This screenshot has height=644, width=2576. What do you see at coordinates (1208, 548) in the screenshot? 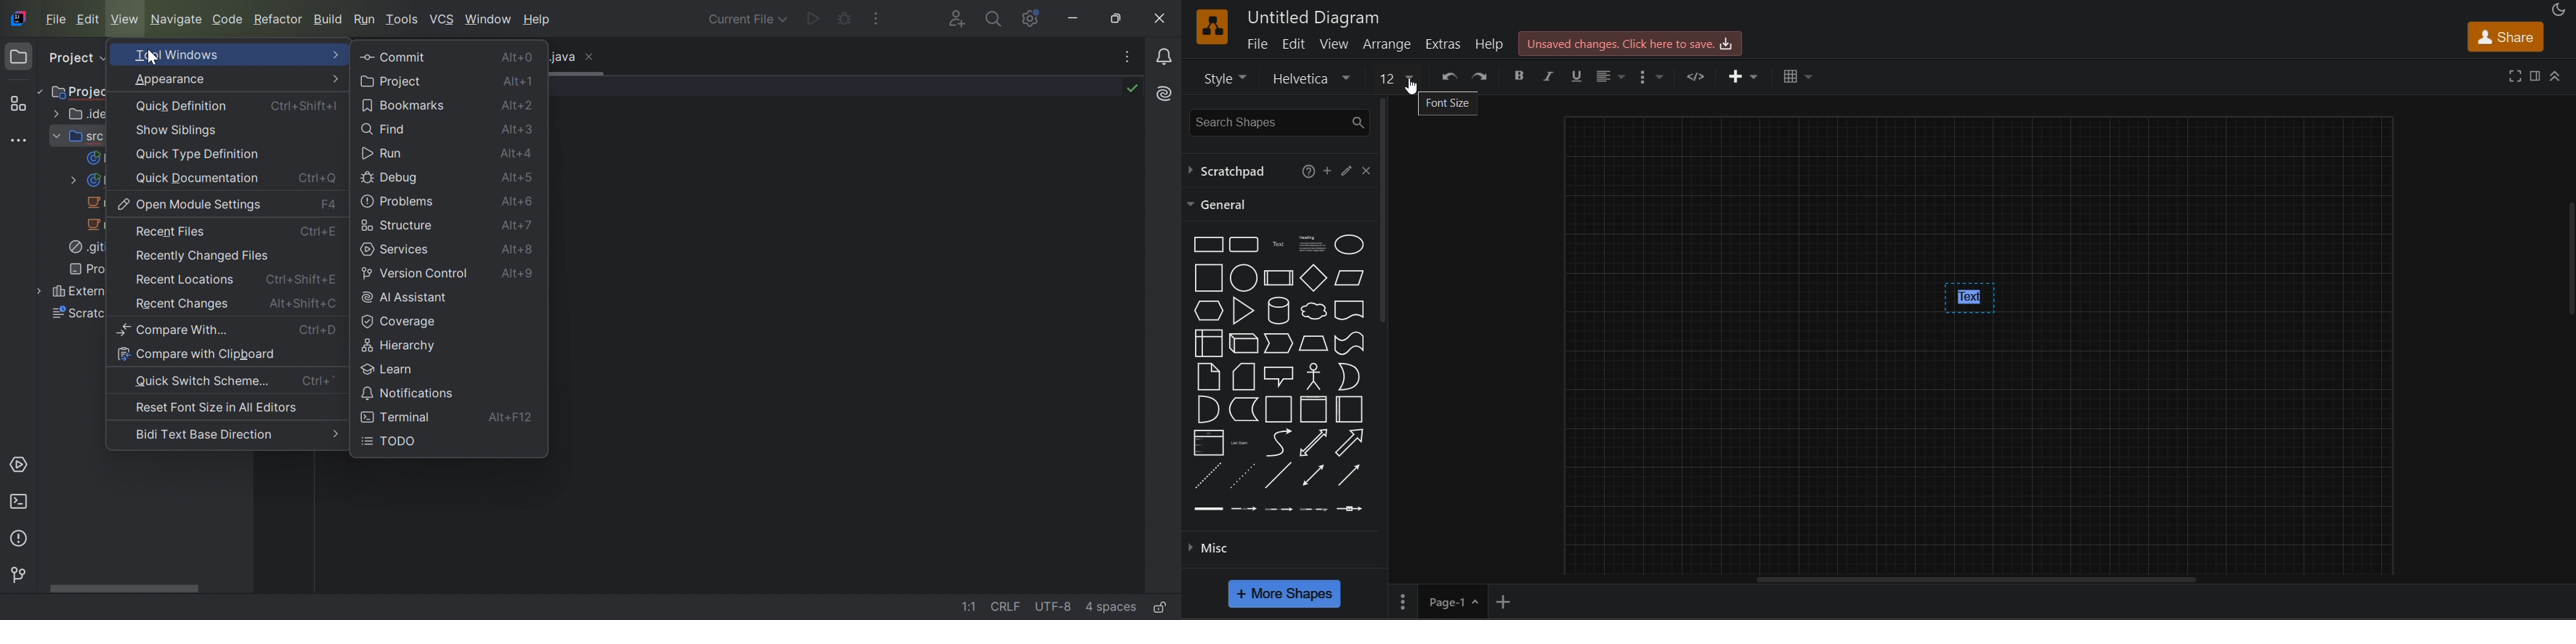
I see `misc` at bounding box center [1208, 548].